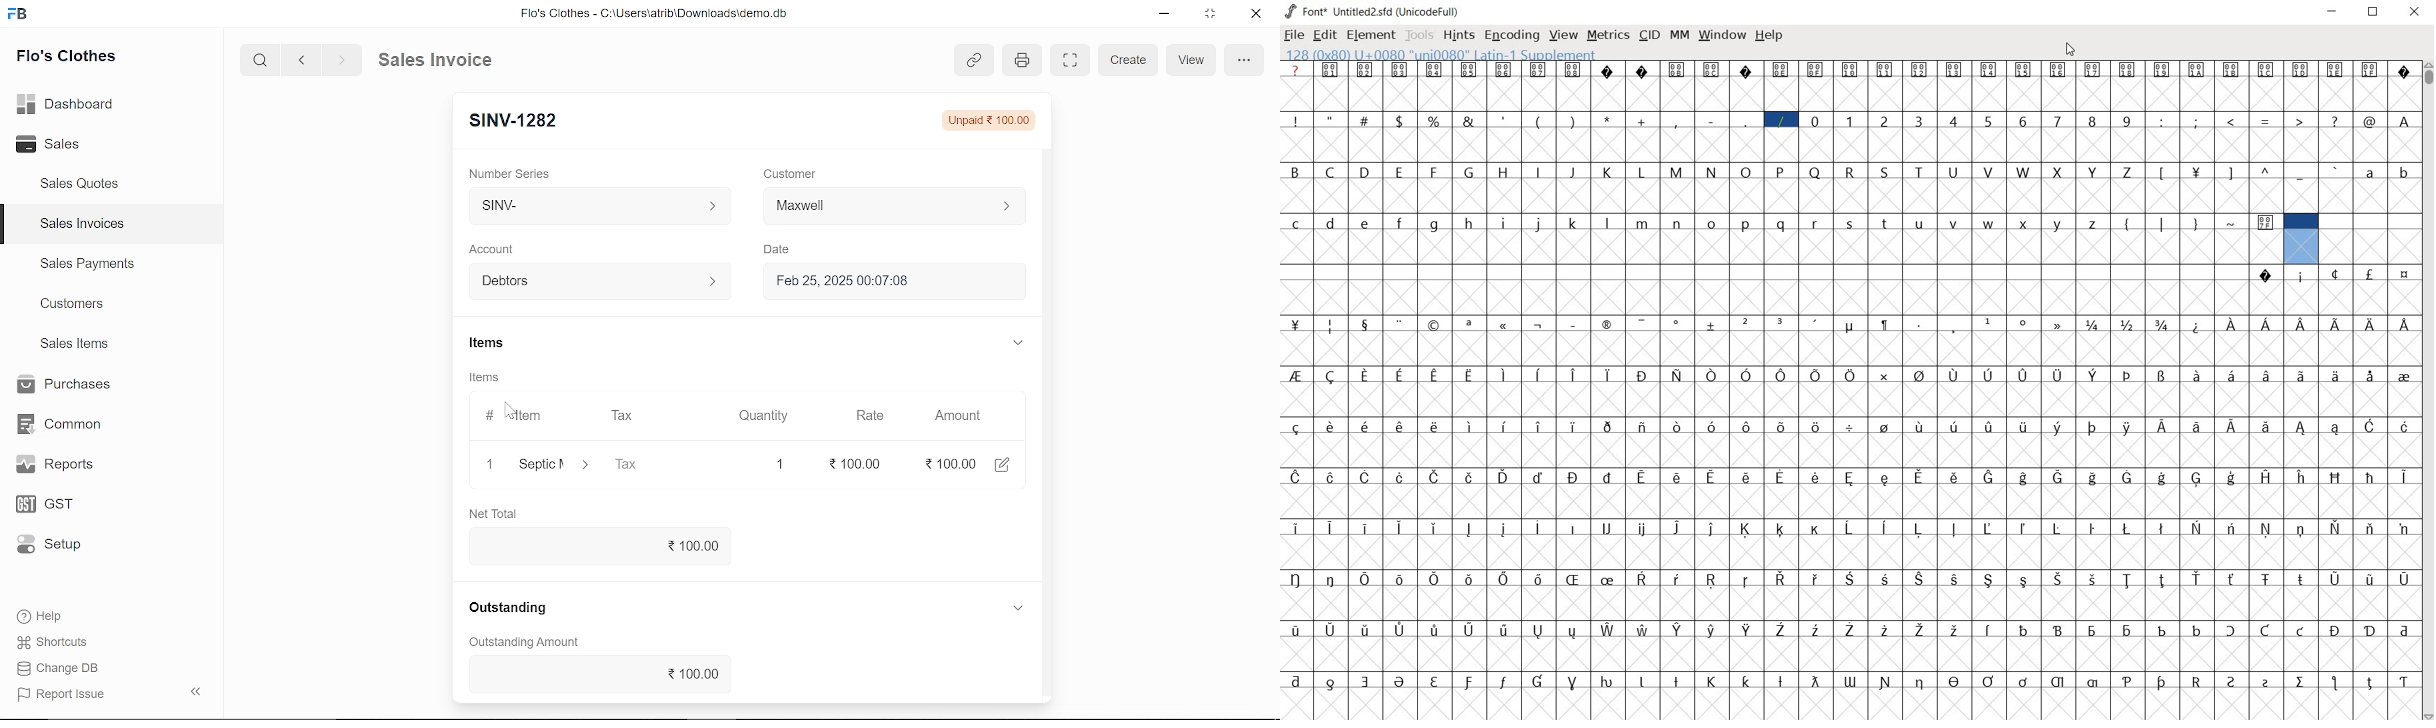 This screenshot has width=2436, height=728. Describe the element at coordinates (2265, 426) in the screenshot. I see `Symbol` at that location.